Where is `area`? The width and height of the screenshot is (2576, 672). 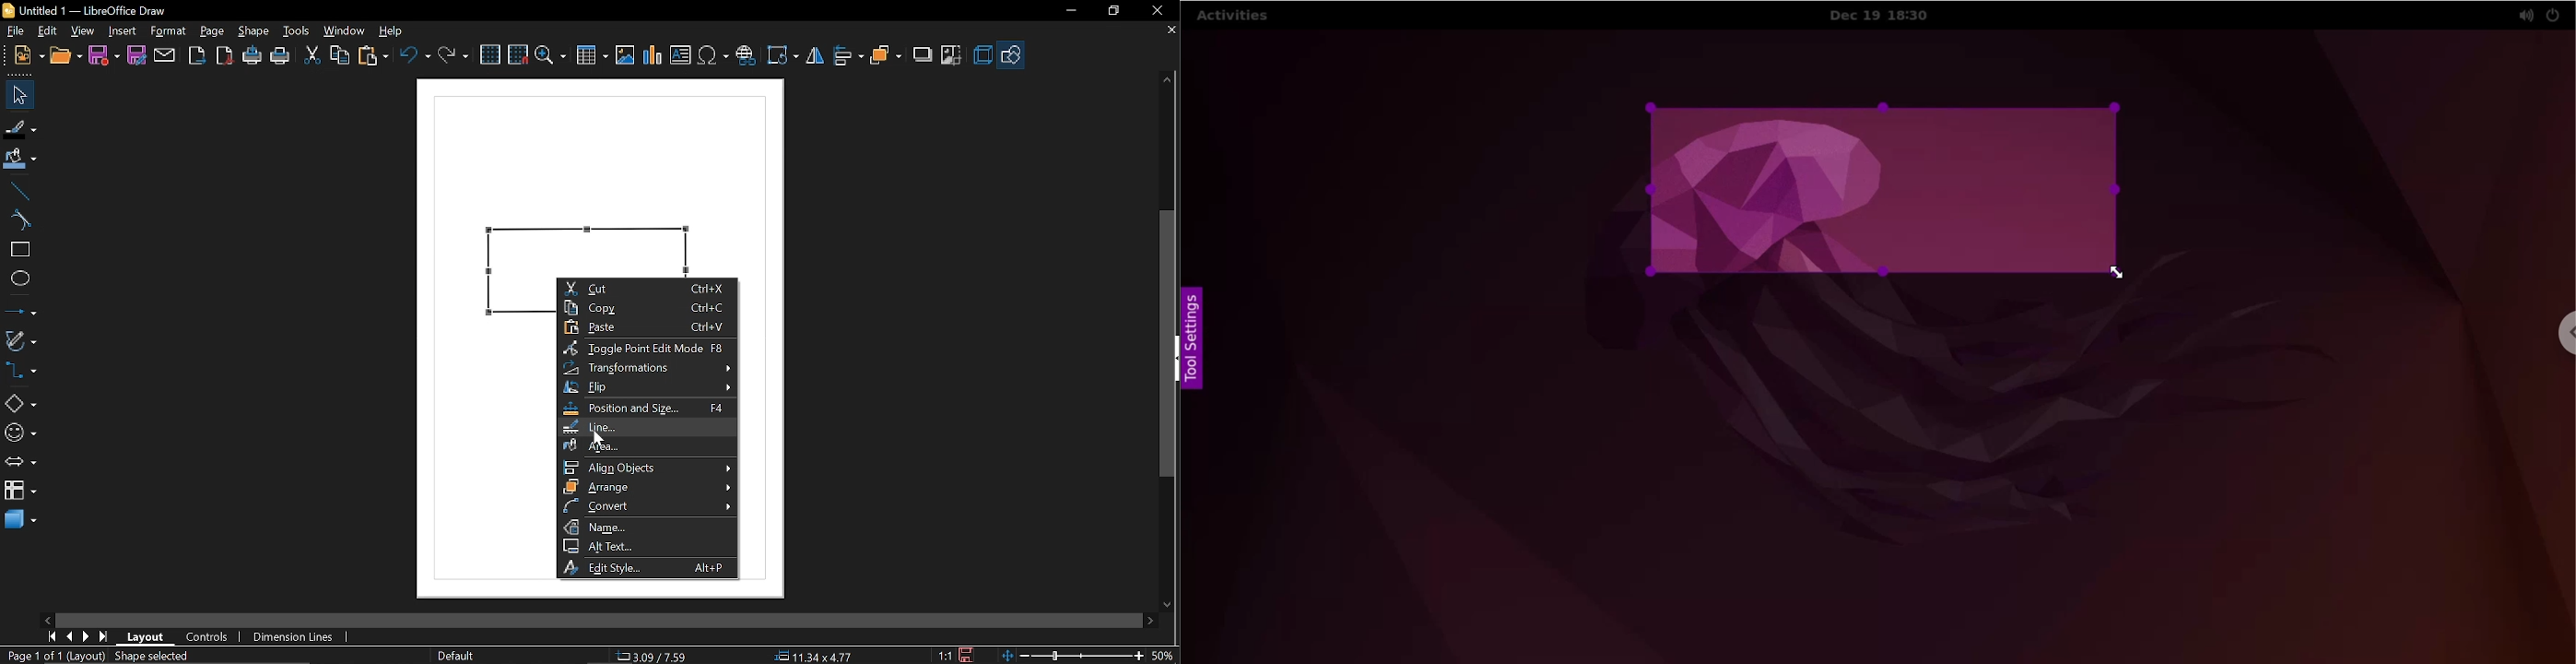
area is located at coordinates (643, 446).